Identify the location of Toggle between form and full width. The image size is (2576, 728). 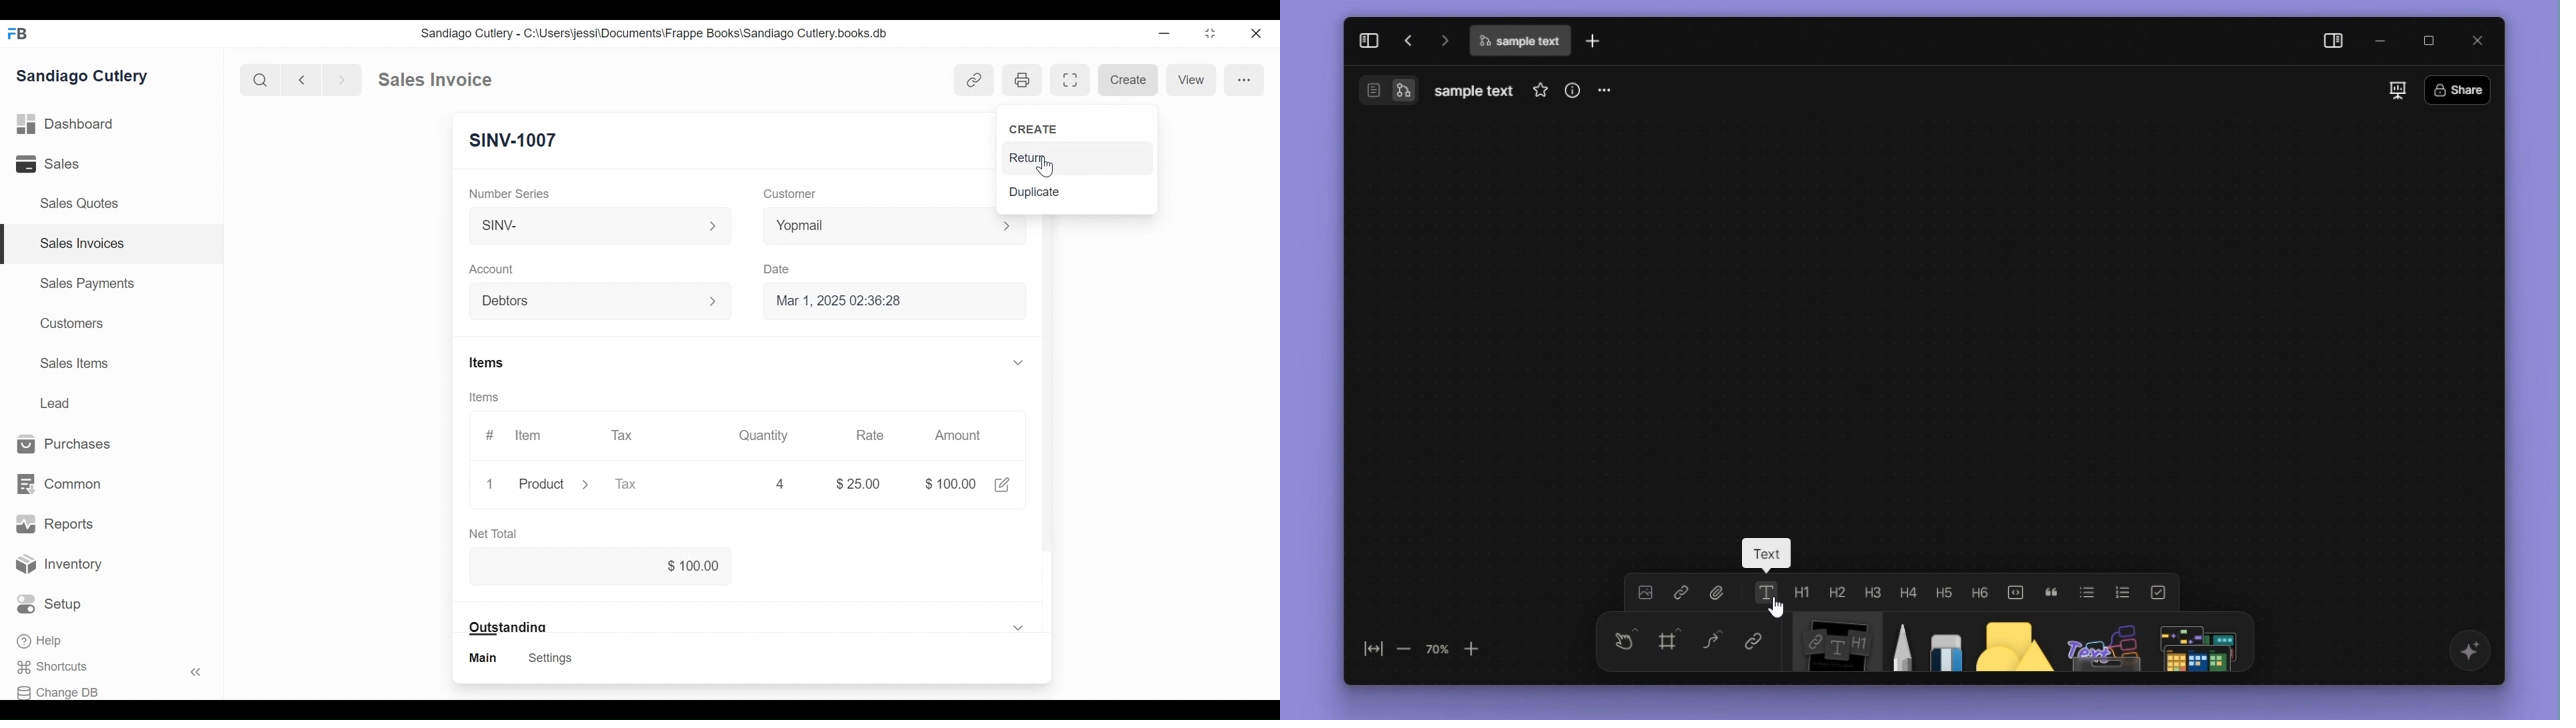
(1072, 80).